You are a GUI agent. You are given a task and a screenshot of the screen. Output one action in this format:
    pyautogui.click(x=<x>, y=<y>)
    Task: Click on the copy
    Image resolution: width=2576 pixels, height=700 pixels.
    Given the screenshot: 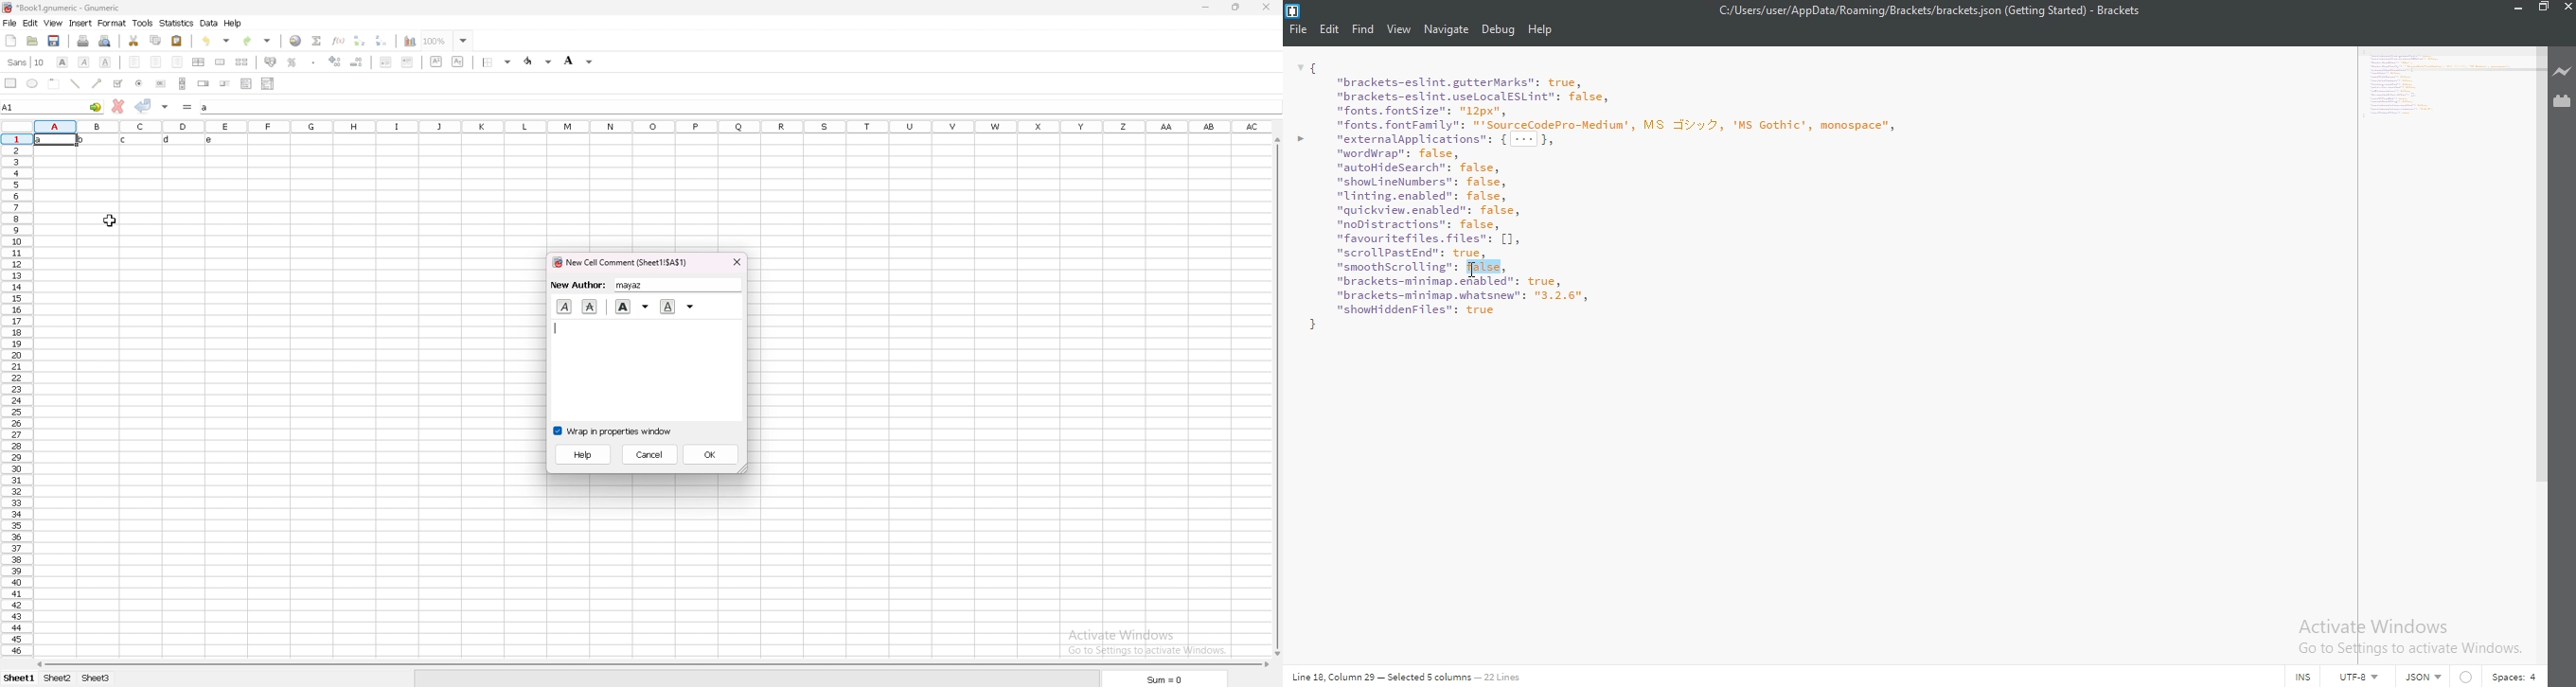 What is the action you would take?
    pyautogui.click(x=156, y=39)
    